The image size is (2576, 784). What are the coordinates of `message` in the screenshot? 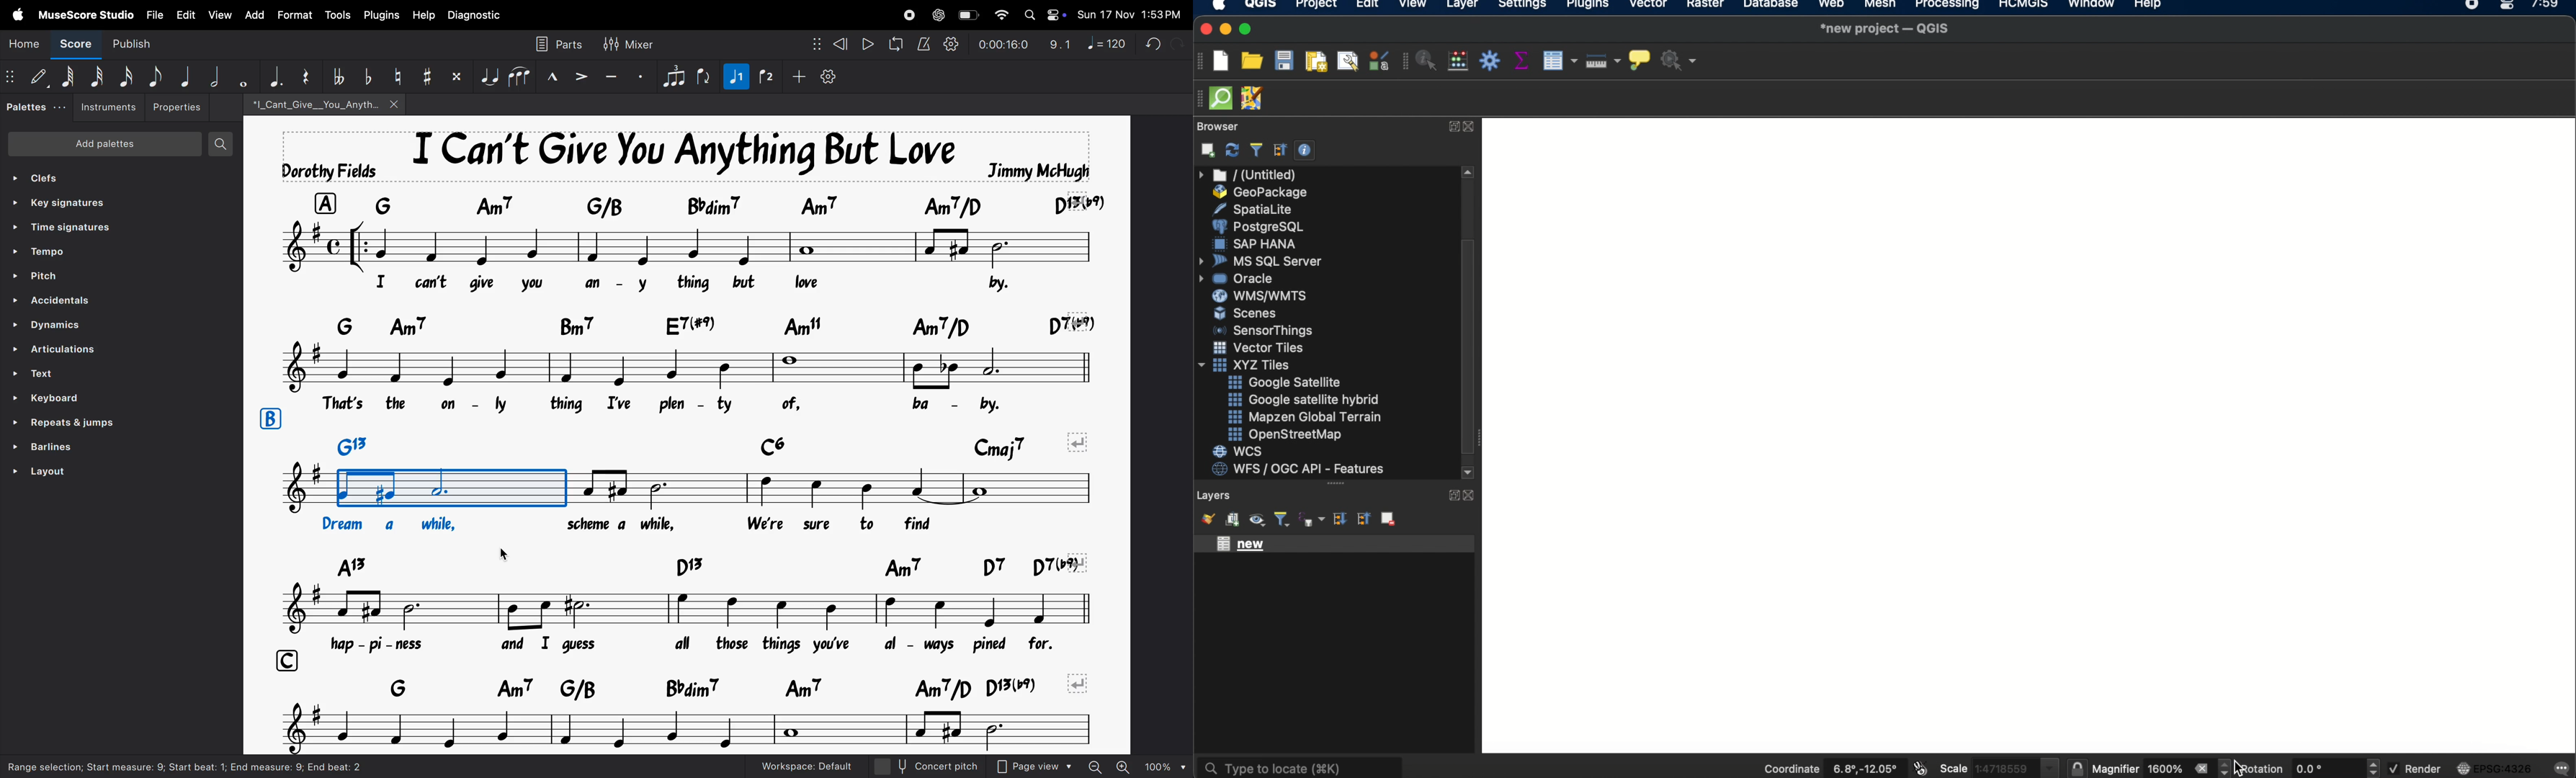 It's located at (2563, 766).